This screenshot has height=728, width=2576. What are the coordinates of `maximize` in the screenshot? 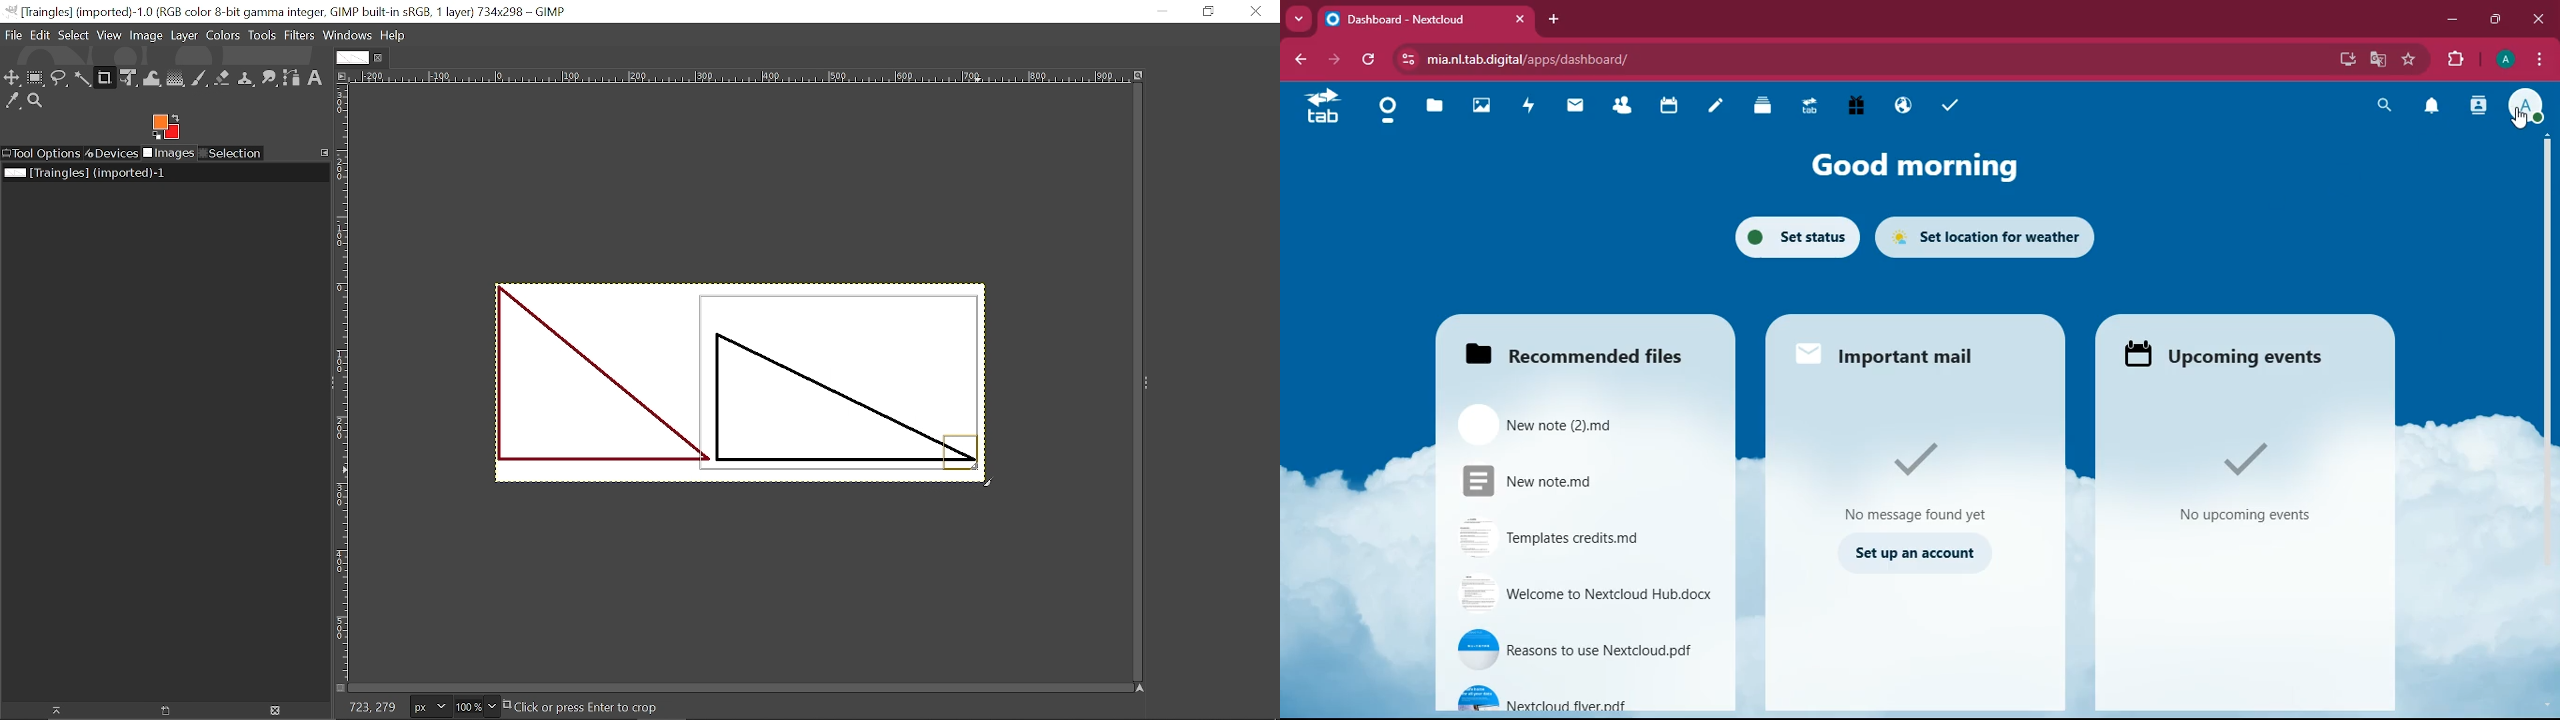 It's located at (2494, 21).